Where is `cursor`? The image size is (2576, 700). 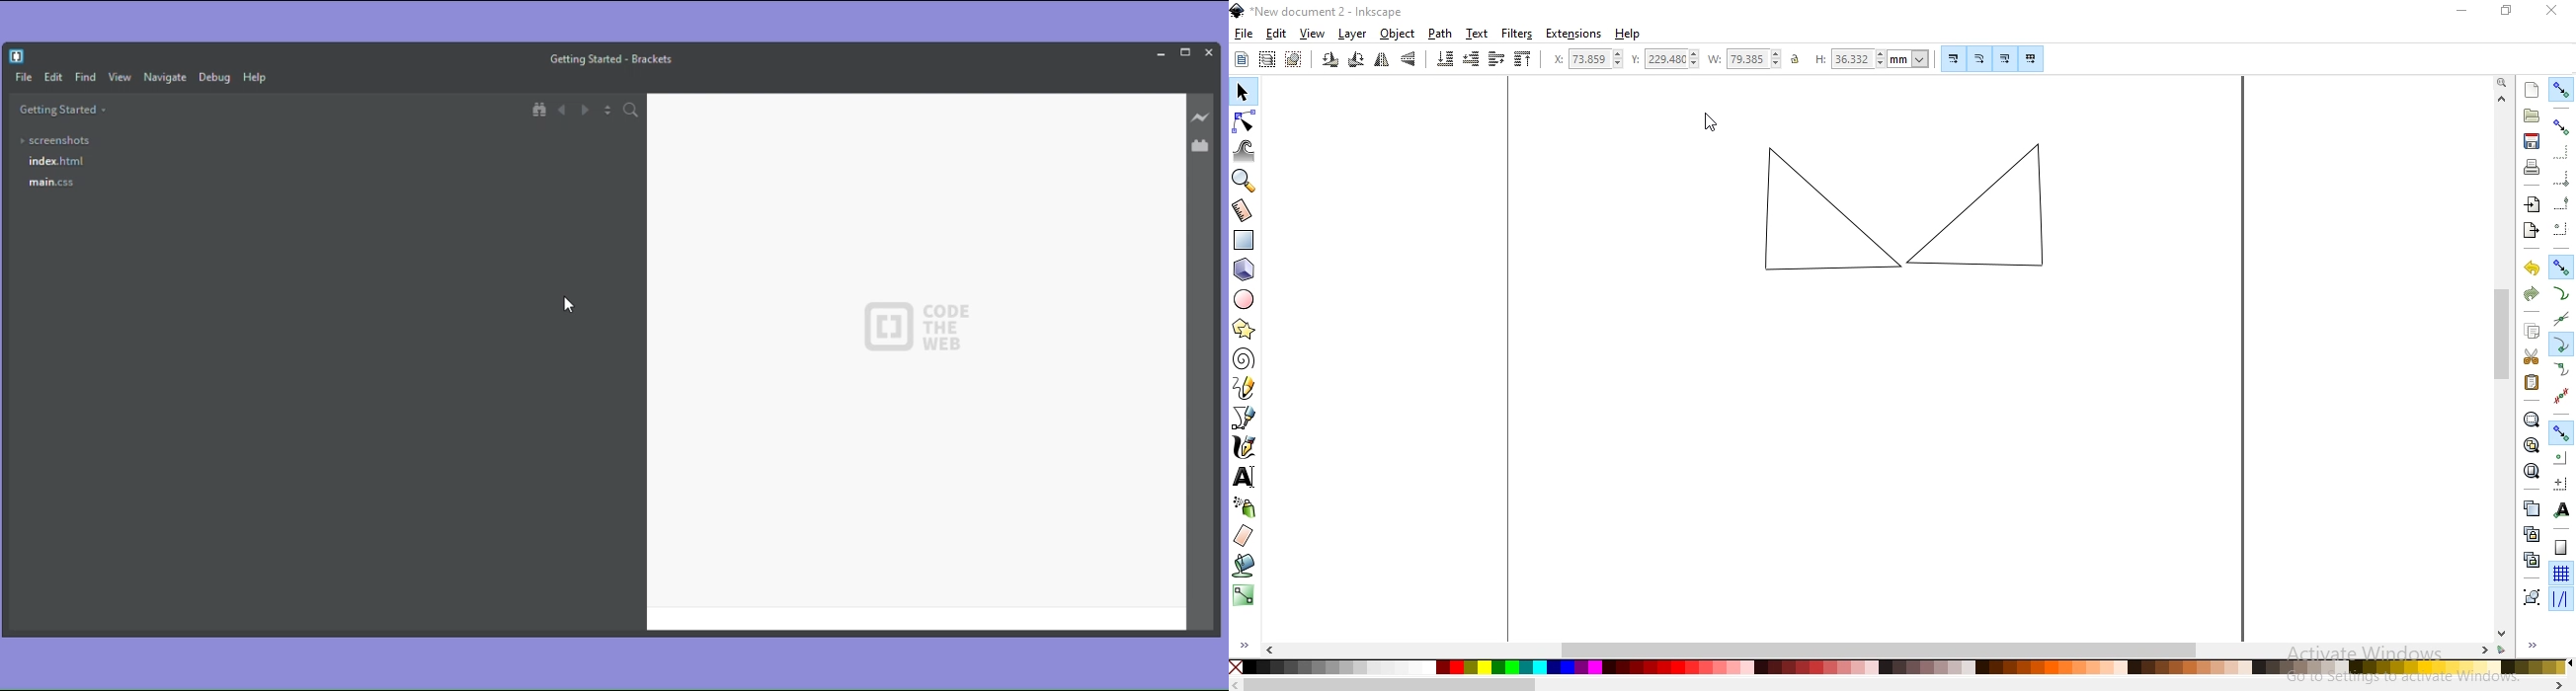
cursor is located at coordinates (1711, 122).